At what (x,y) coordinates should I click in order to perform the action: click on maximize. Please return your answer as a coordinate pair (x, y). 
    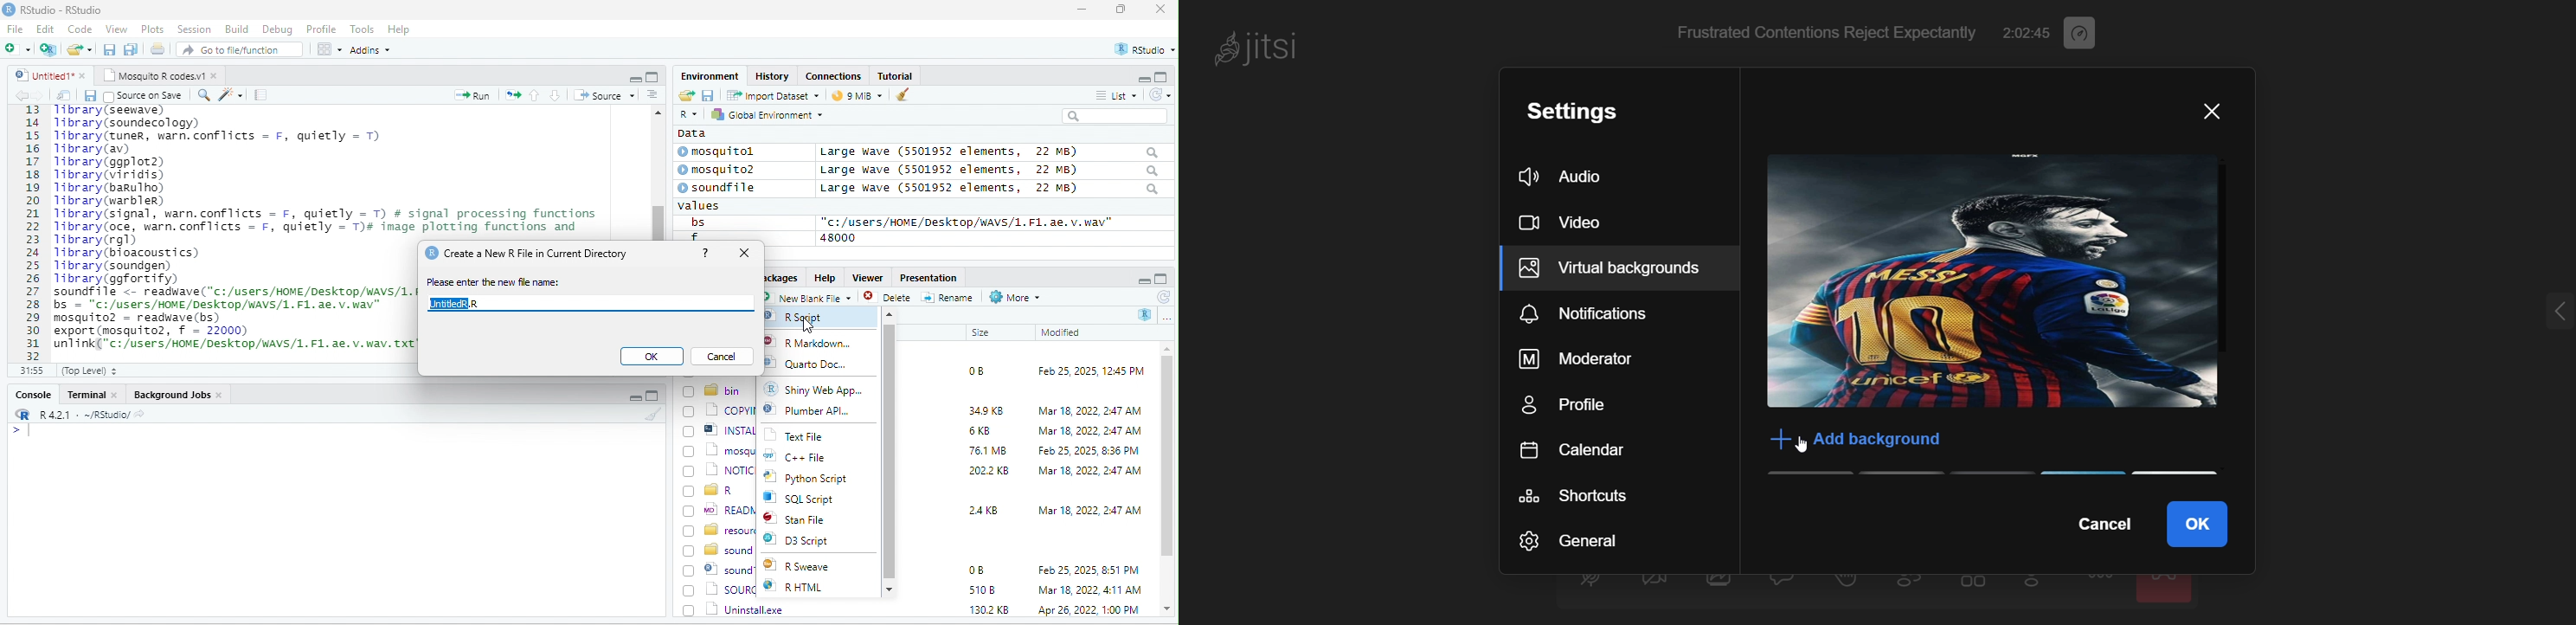
    Looking at the image, I should click on (1163, 76).